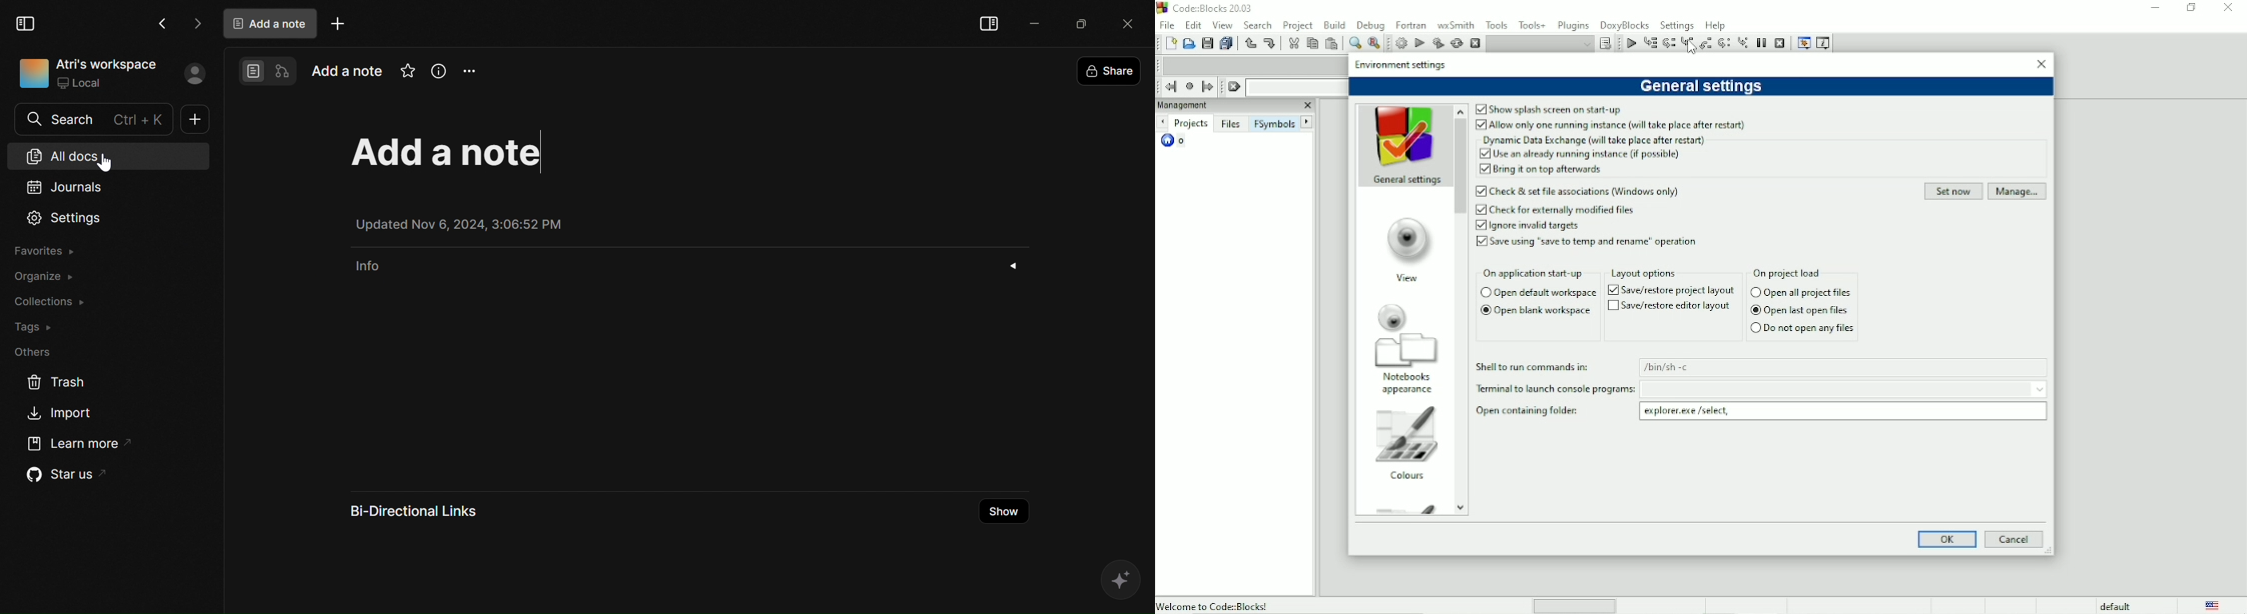 This screenshot has height=616, width=2268. I want to click on Vertical scrollbar, so click(1461, 166).